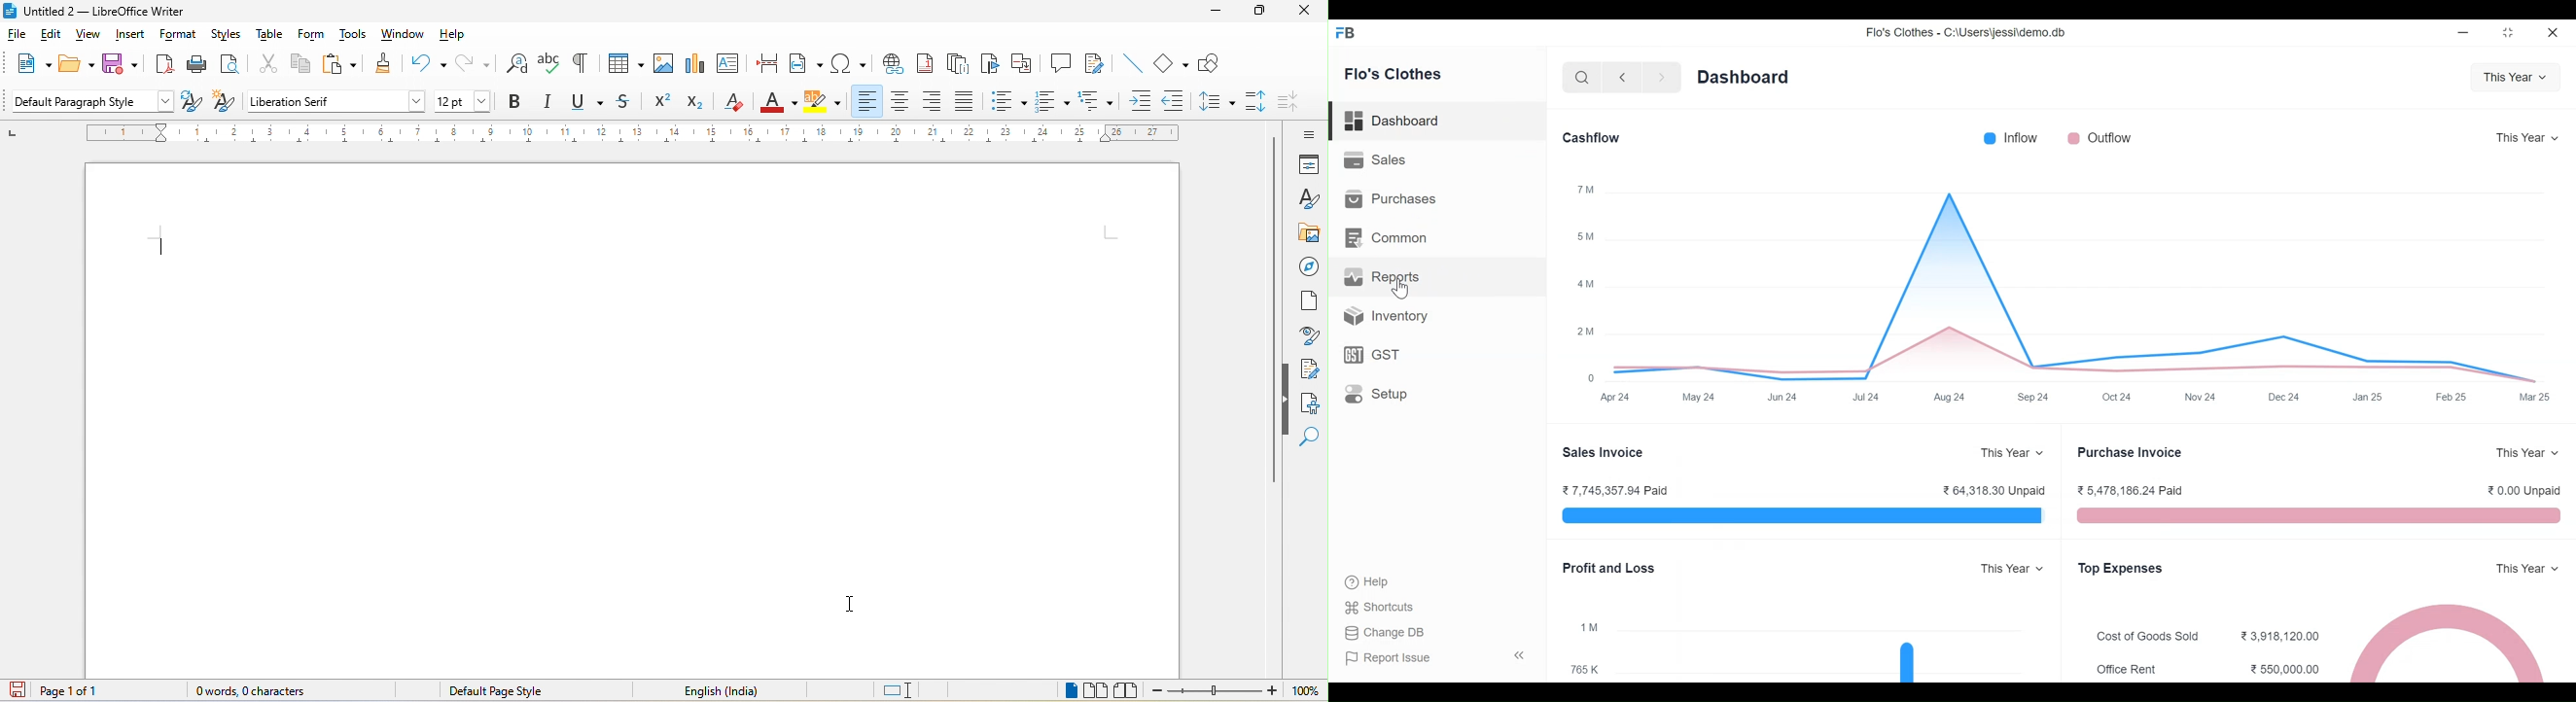 The image size is (2576, 728). What do you see at coordinates (272, 36) in the screenshot?
I see `table` at bounding box center [272, 36].